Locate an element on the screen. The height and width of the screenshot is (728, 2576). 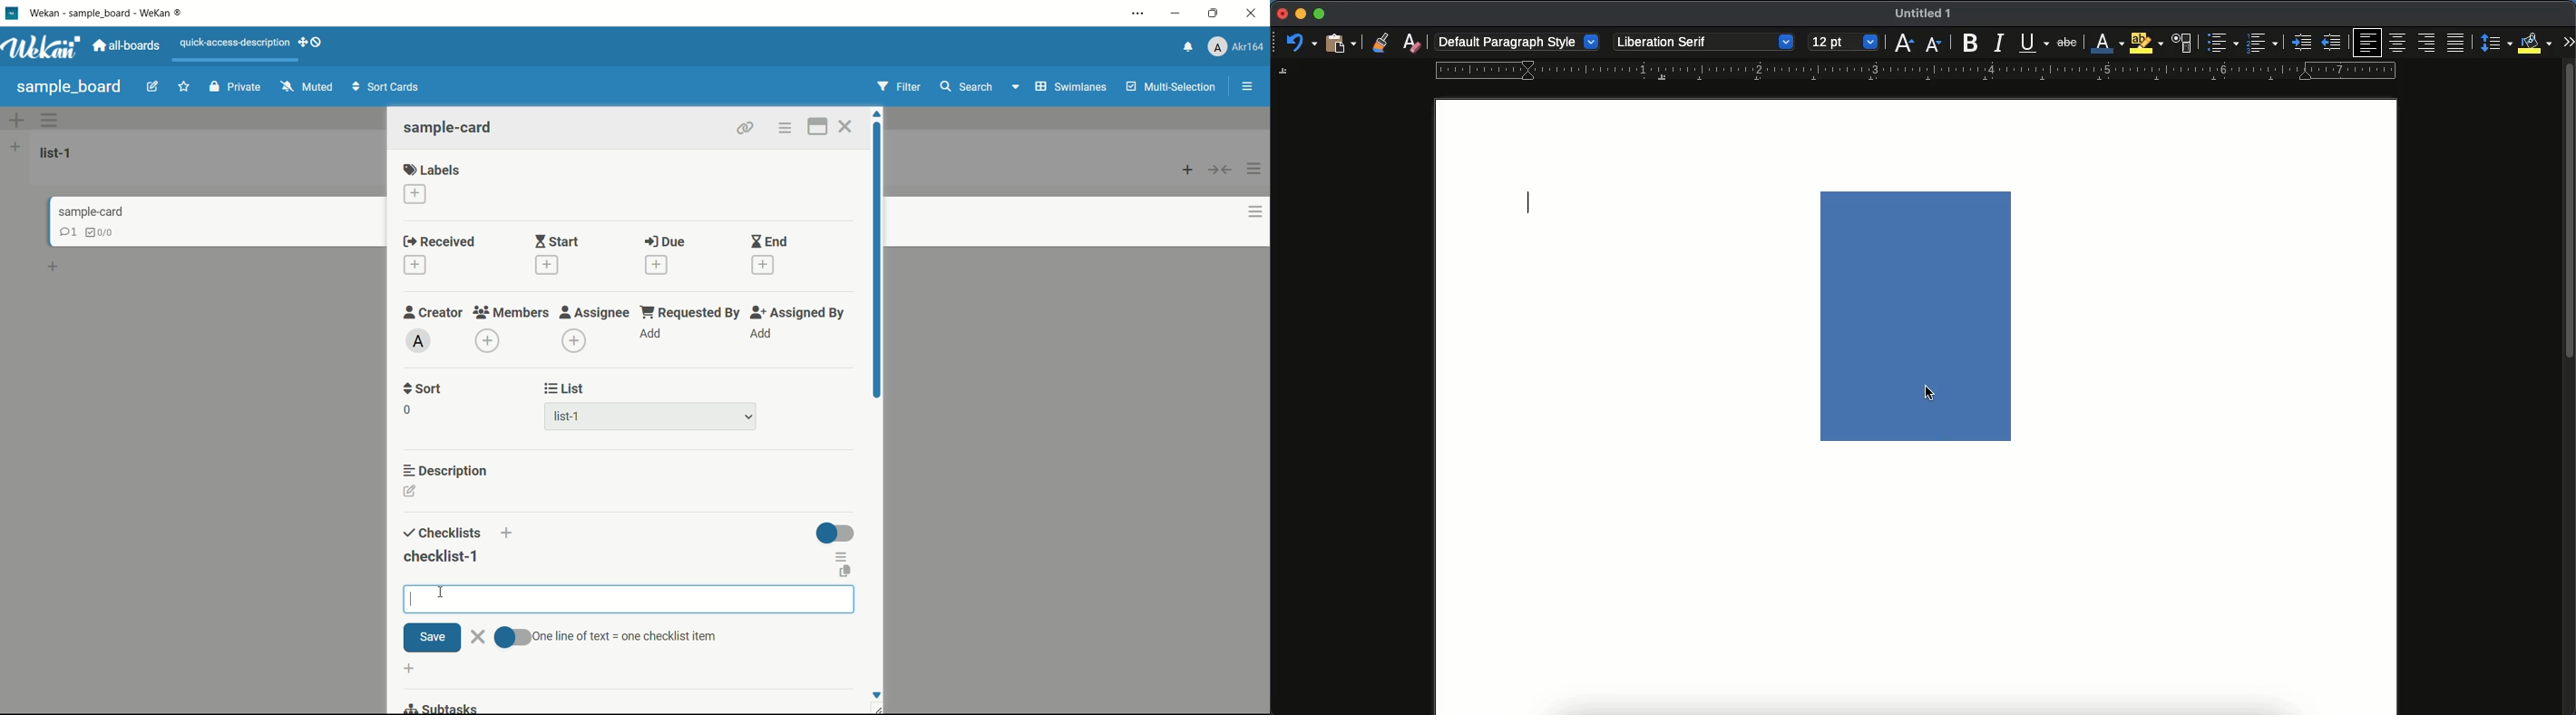
decrease font is located at coordinates (1935, 45).